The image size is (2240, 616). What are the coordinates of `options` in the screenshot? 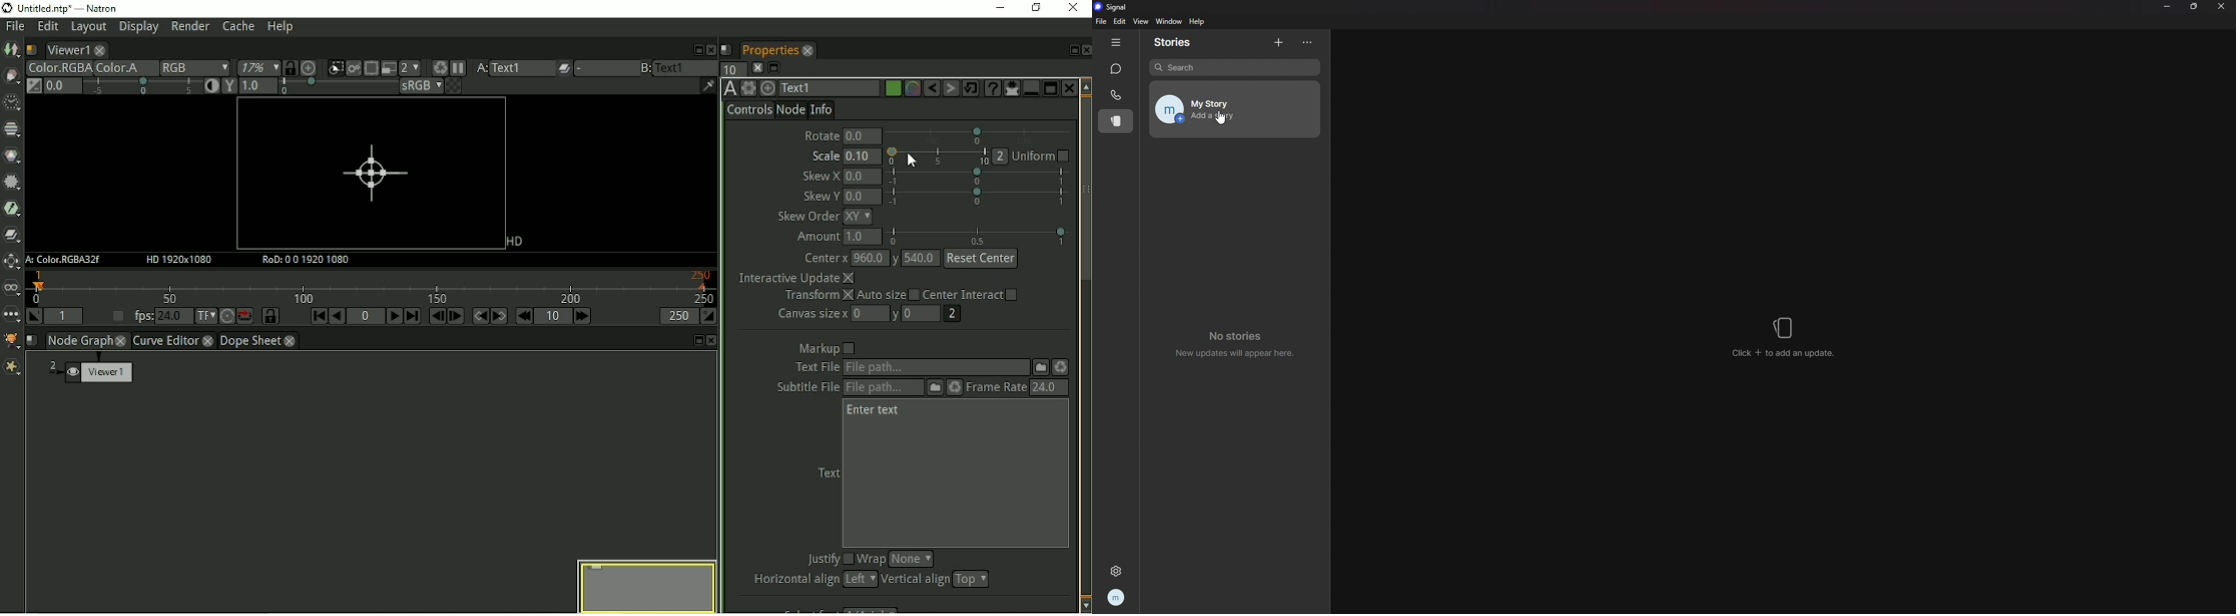 It's located at (1308, 43).